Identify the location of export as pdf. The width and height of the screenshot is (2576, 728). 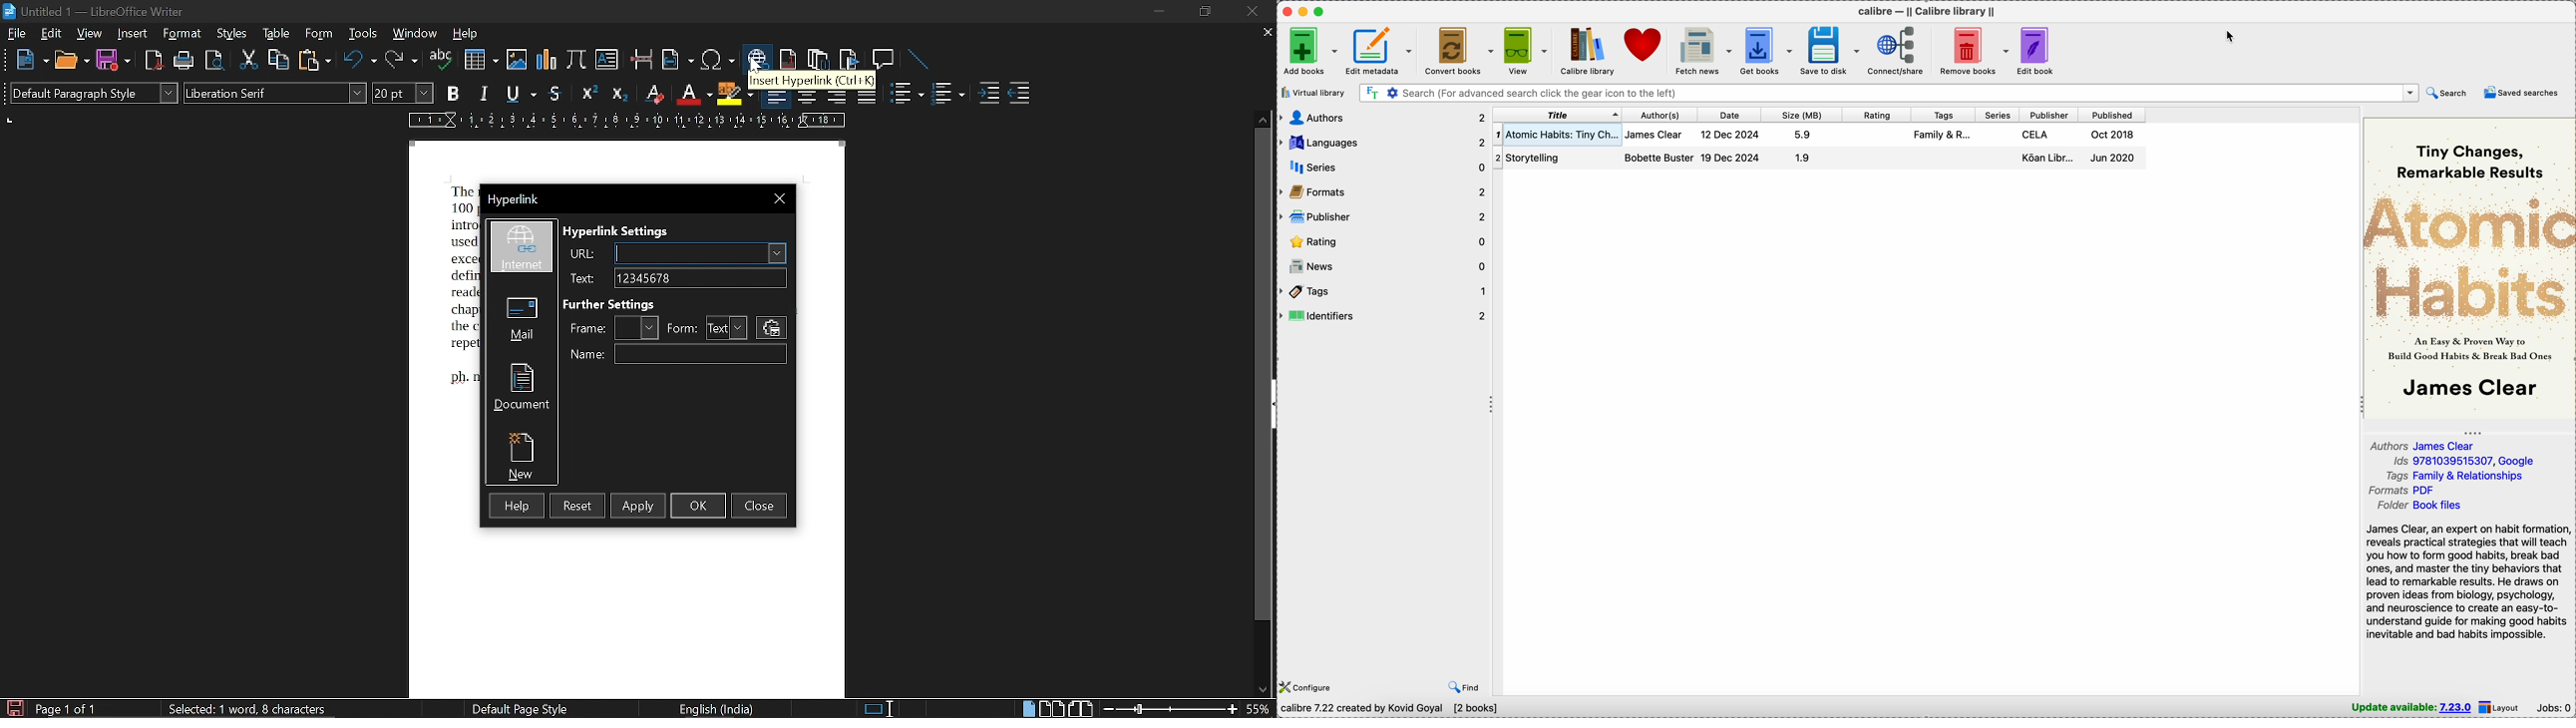
(151, 61).